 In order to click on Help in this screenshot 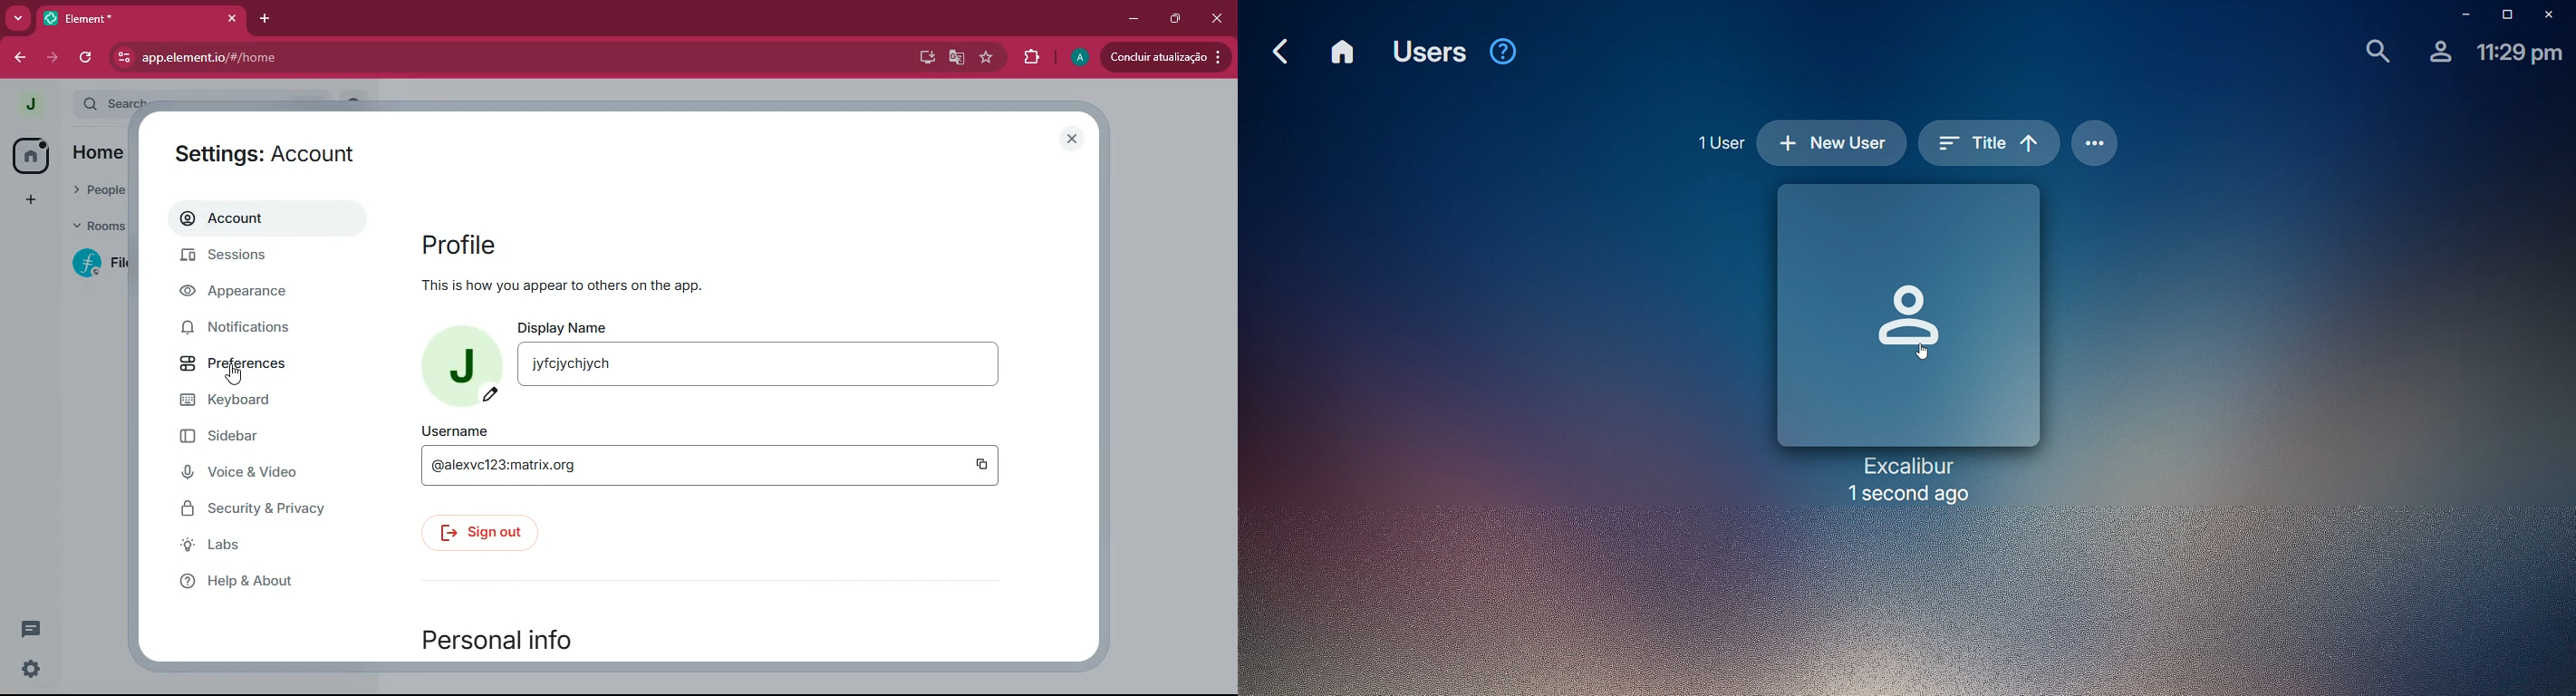, I will do `click(1504, 51)`.